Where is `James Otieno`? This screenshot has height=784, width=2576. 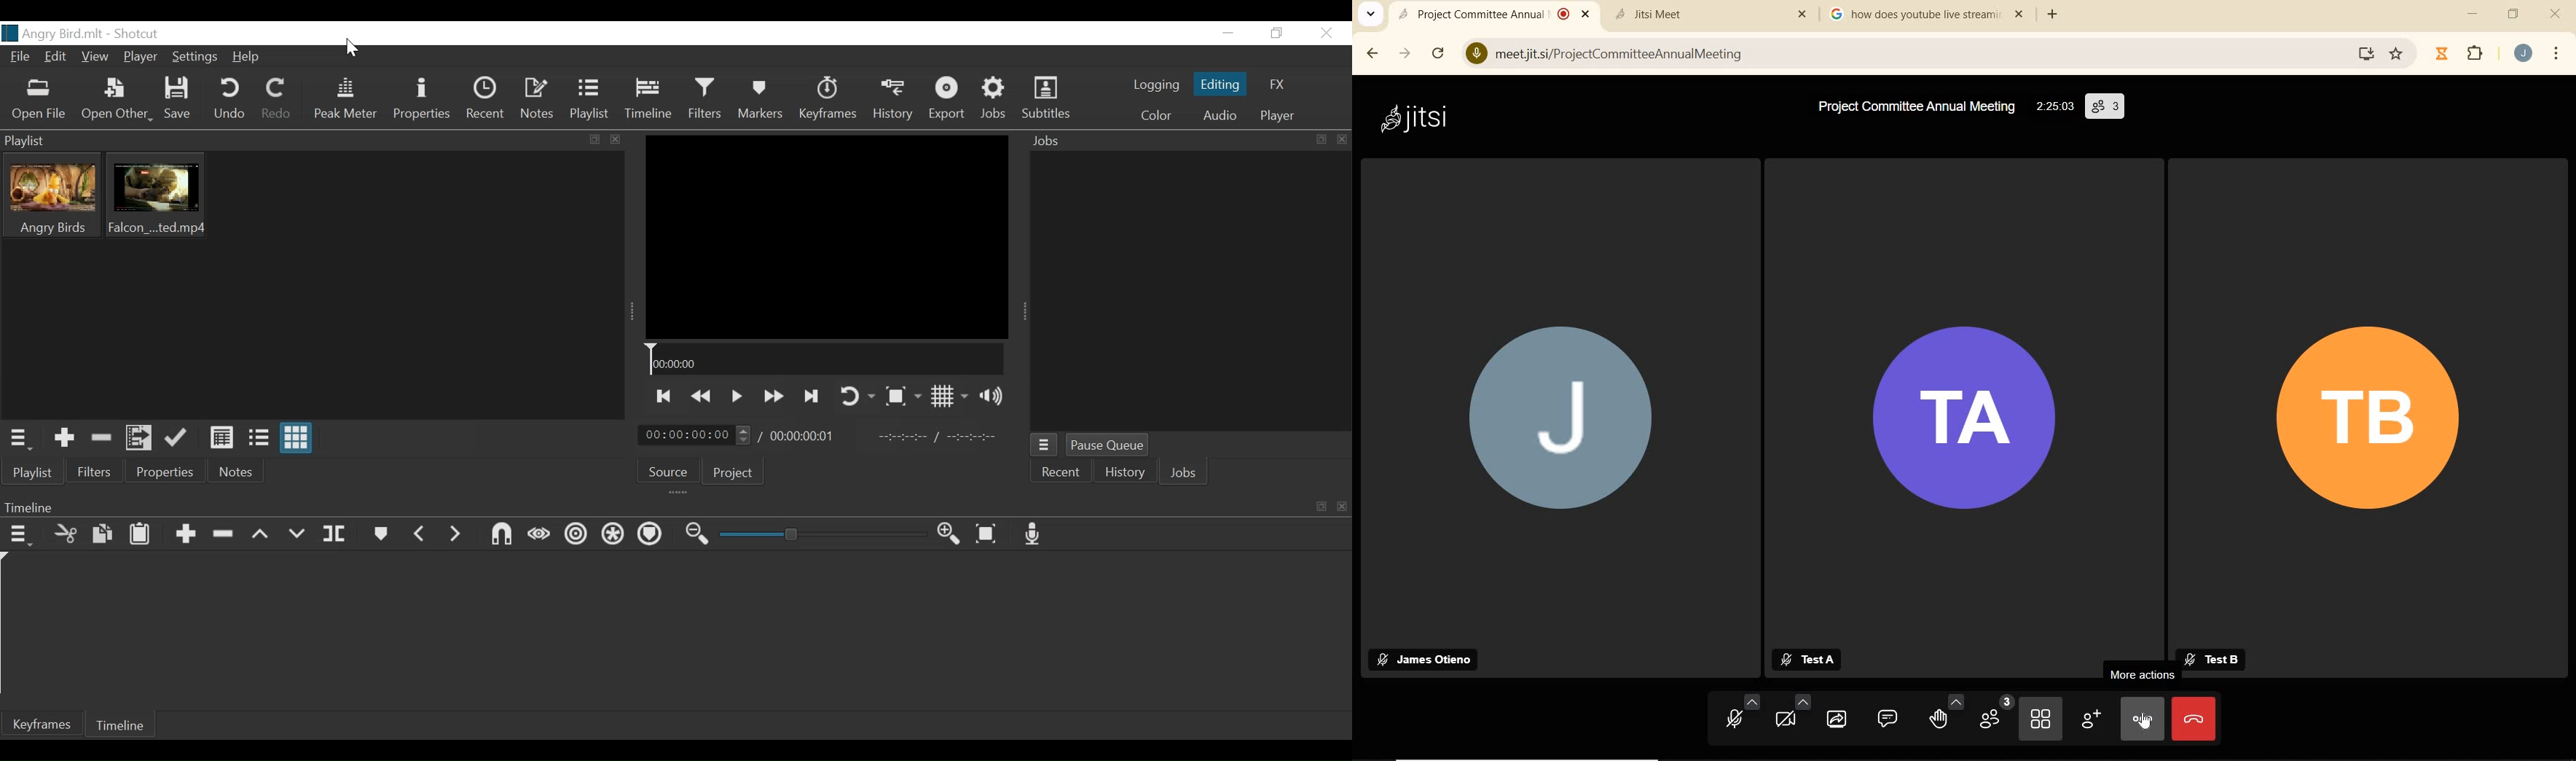
James Otieno is located at coordinates (1428, 659).